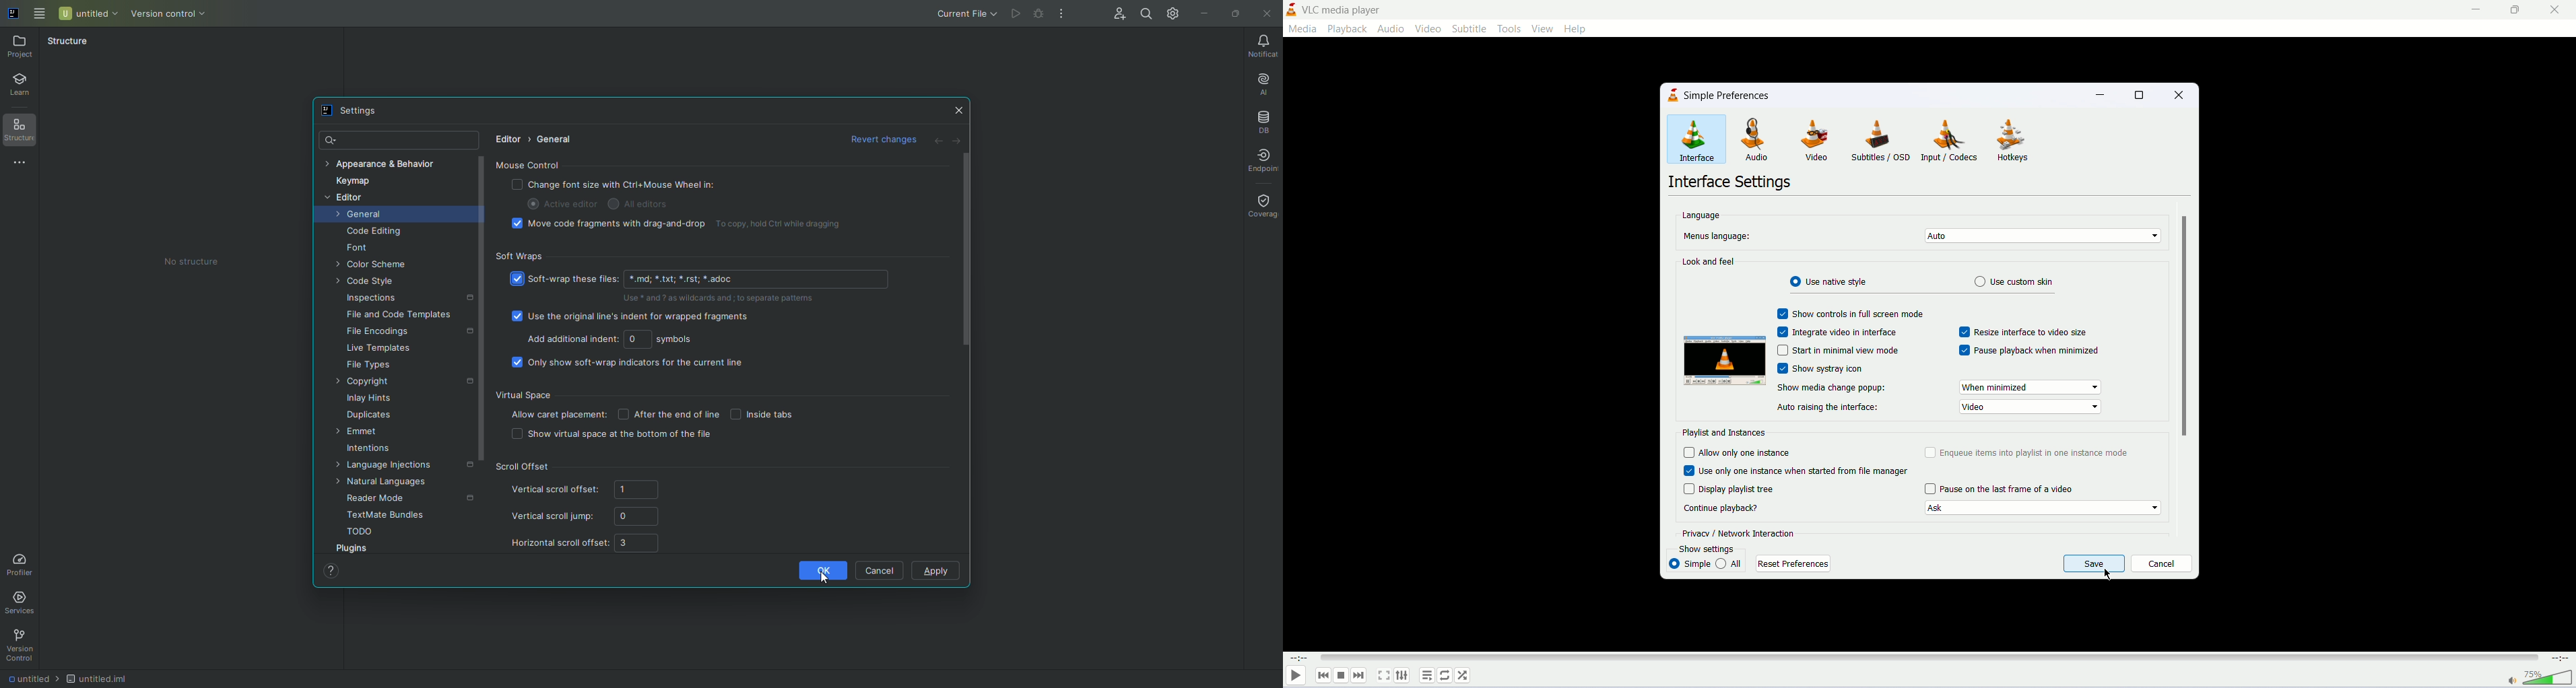  I want to click on Mouse Control, so click(531, 165).